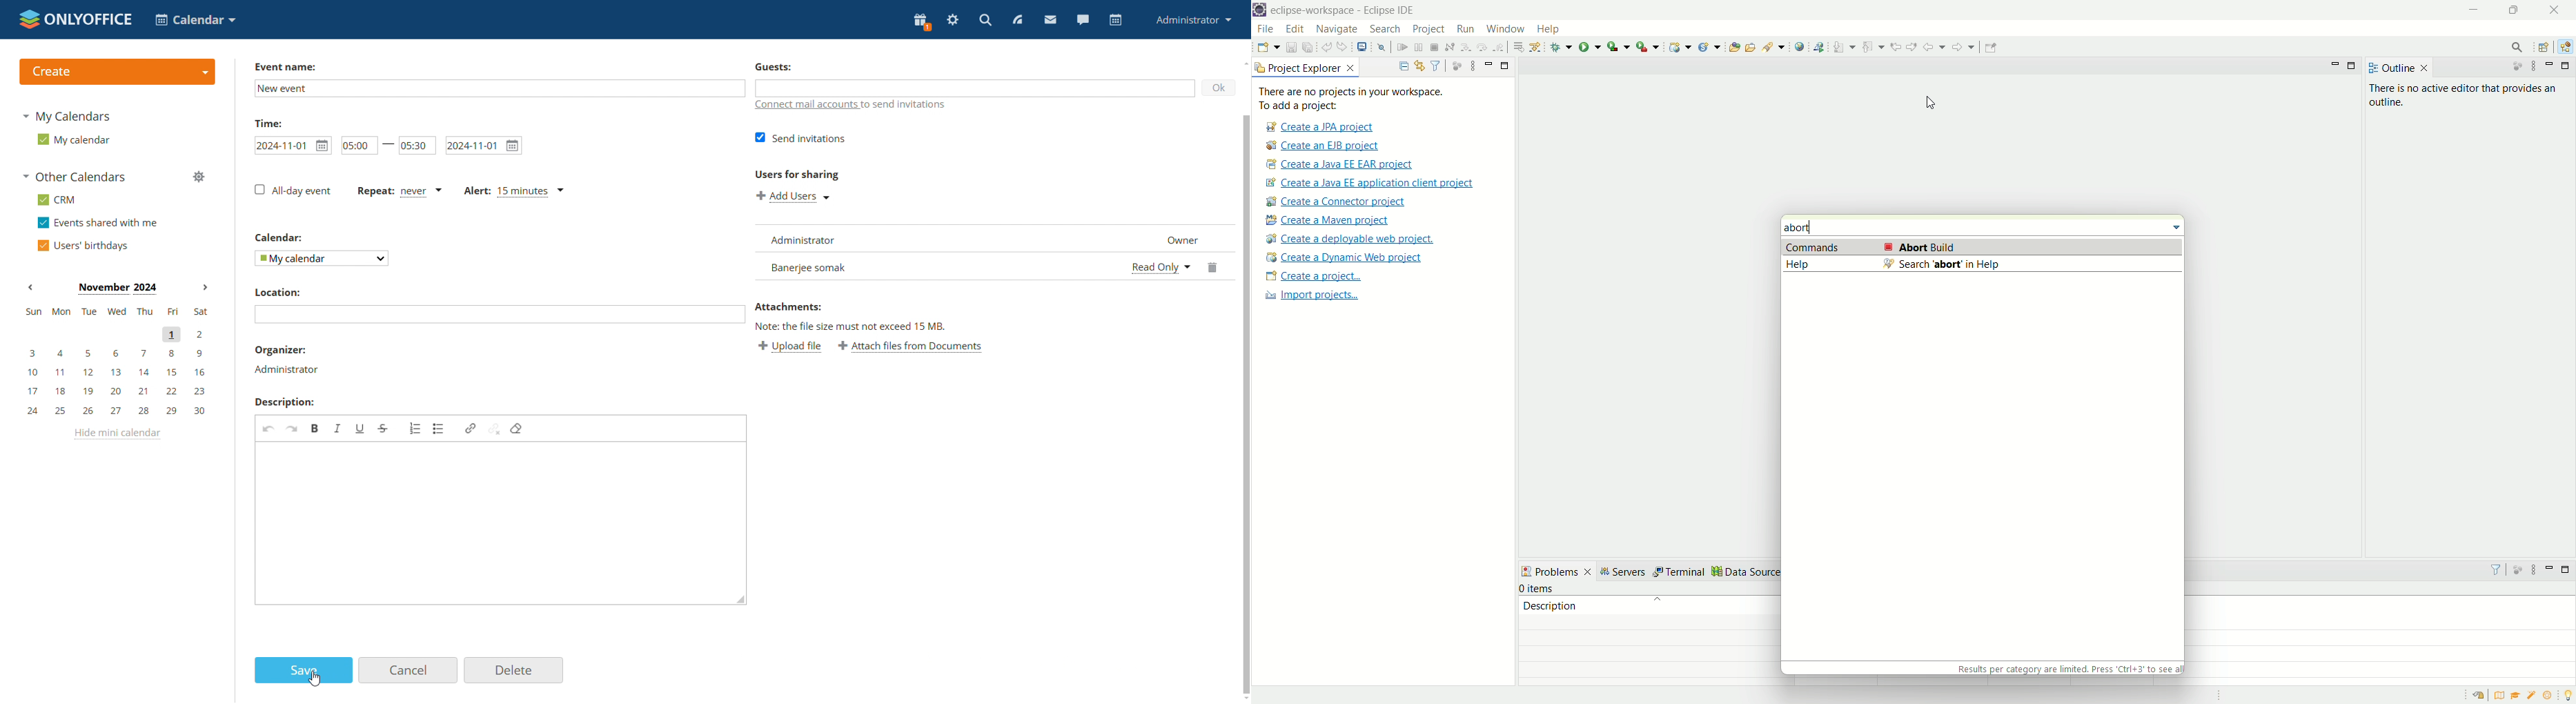 Image resolution: width=2576 pixels, height=728 pixels. What do you see at coordinates (502, 524) in the screenshot?
I see `Edit description` at bounding box center [502, 524].